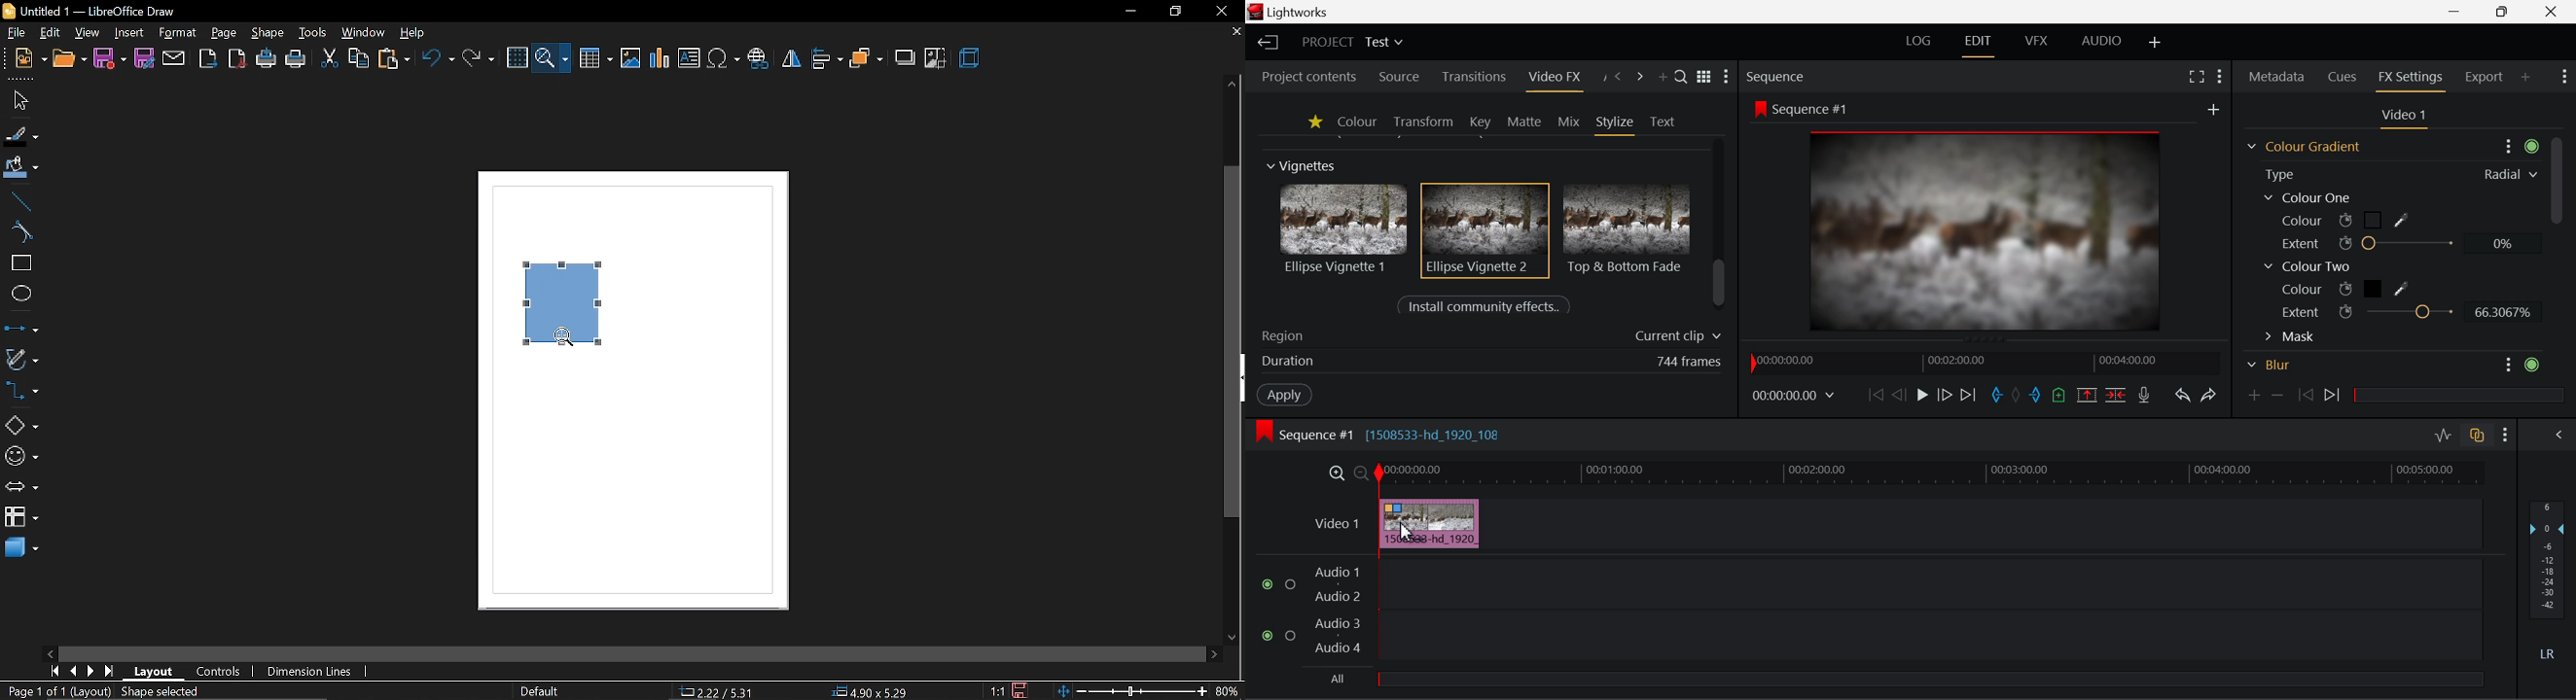  Describe the element at coordinates (88, 32) in the screenshot. I see `view` at that location.